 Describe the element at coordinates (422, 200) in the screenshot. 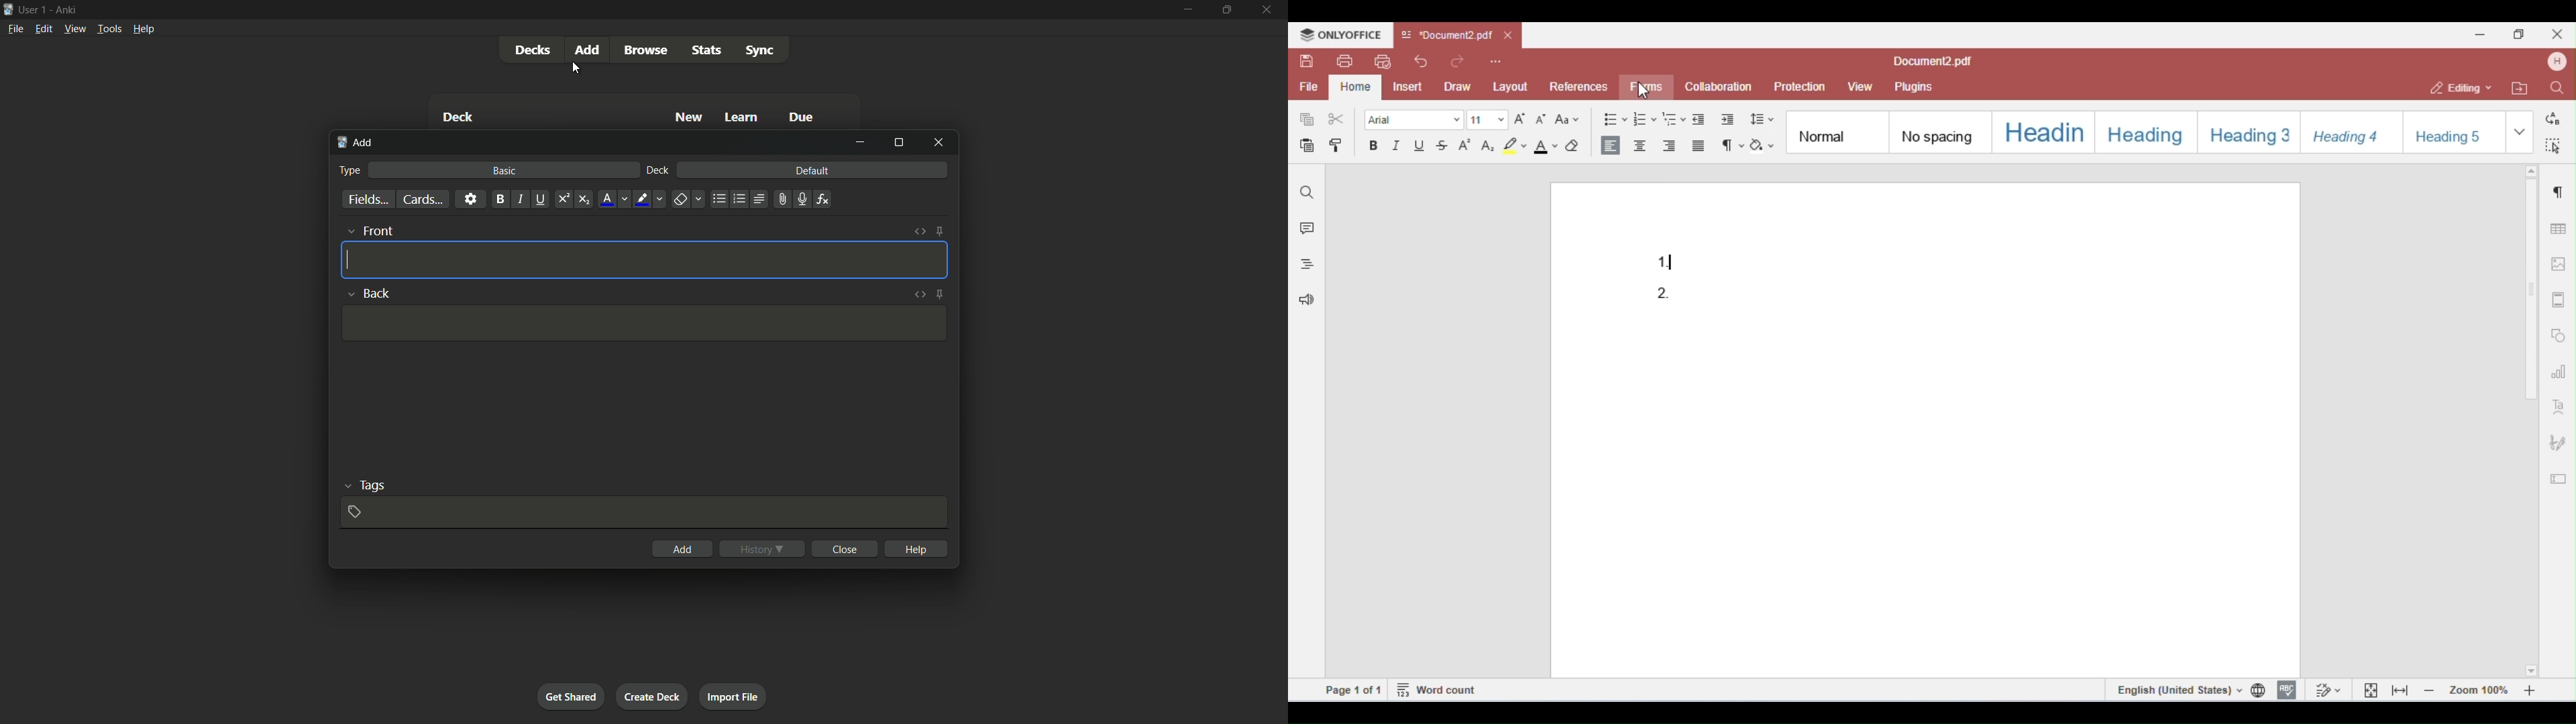

I see `cards` at that location.